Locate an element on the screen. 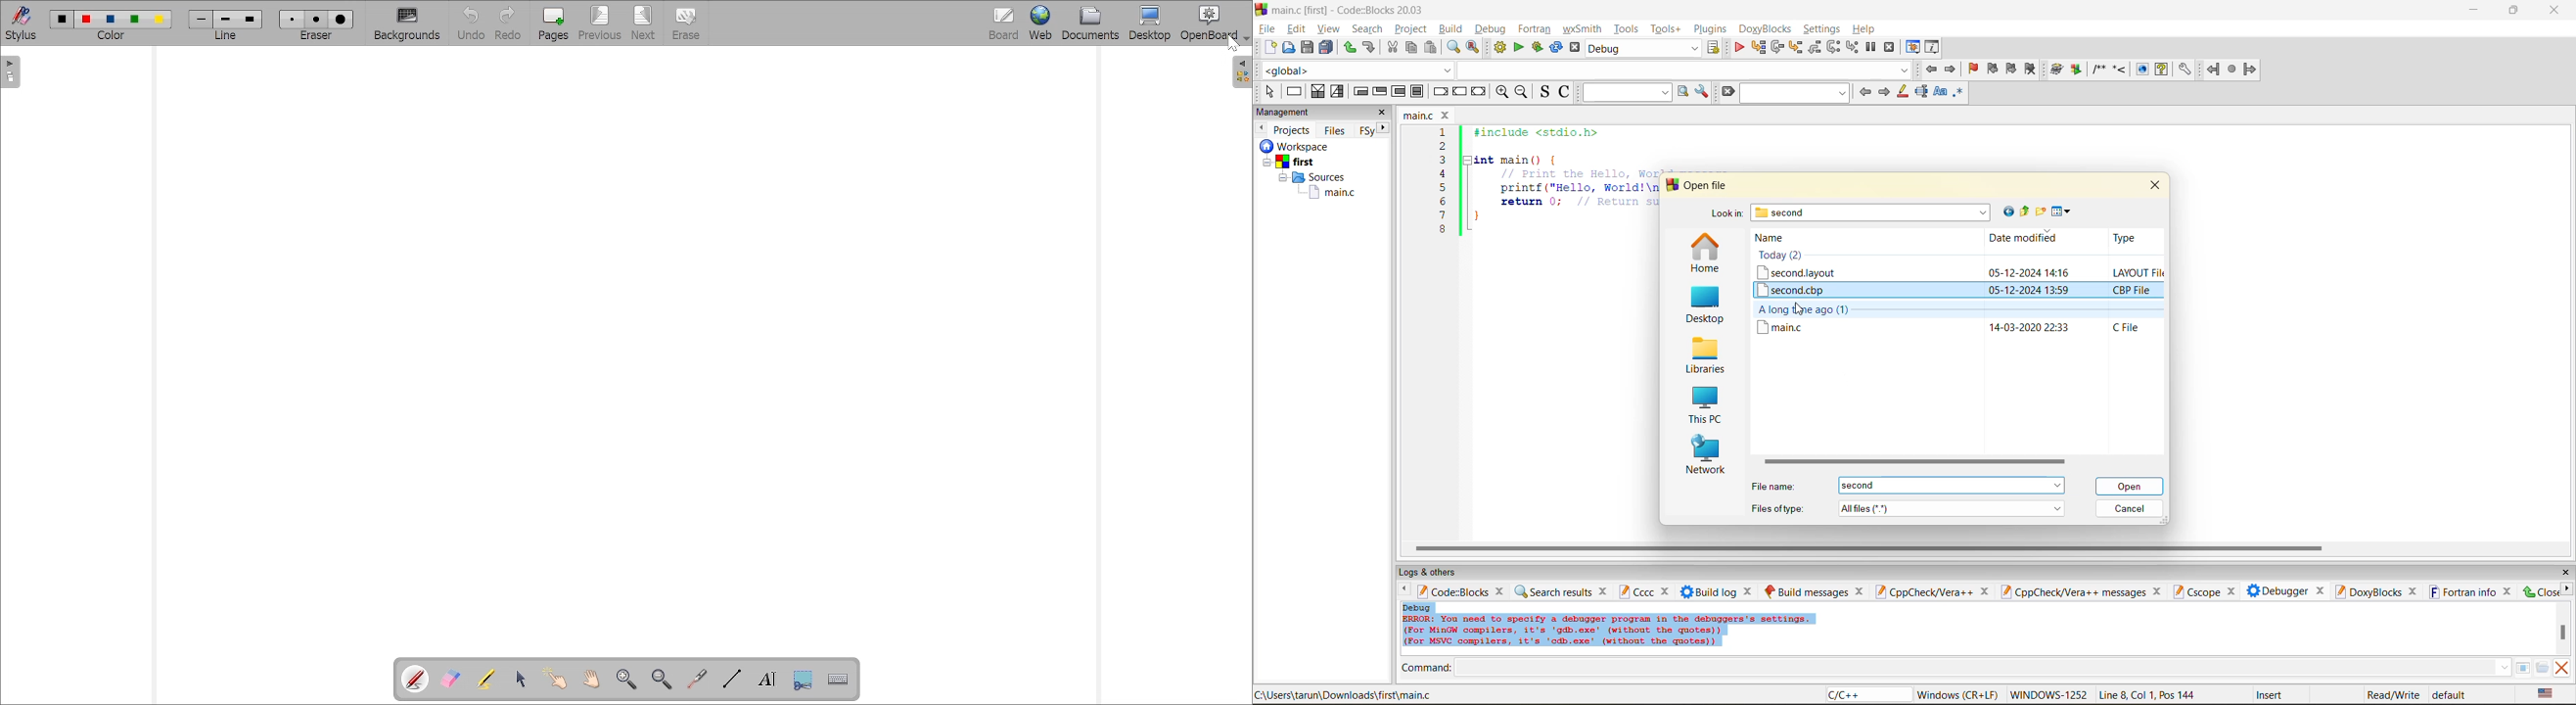  cursor is located at coordinates (1800, 310).